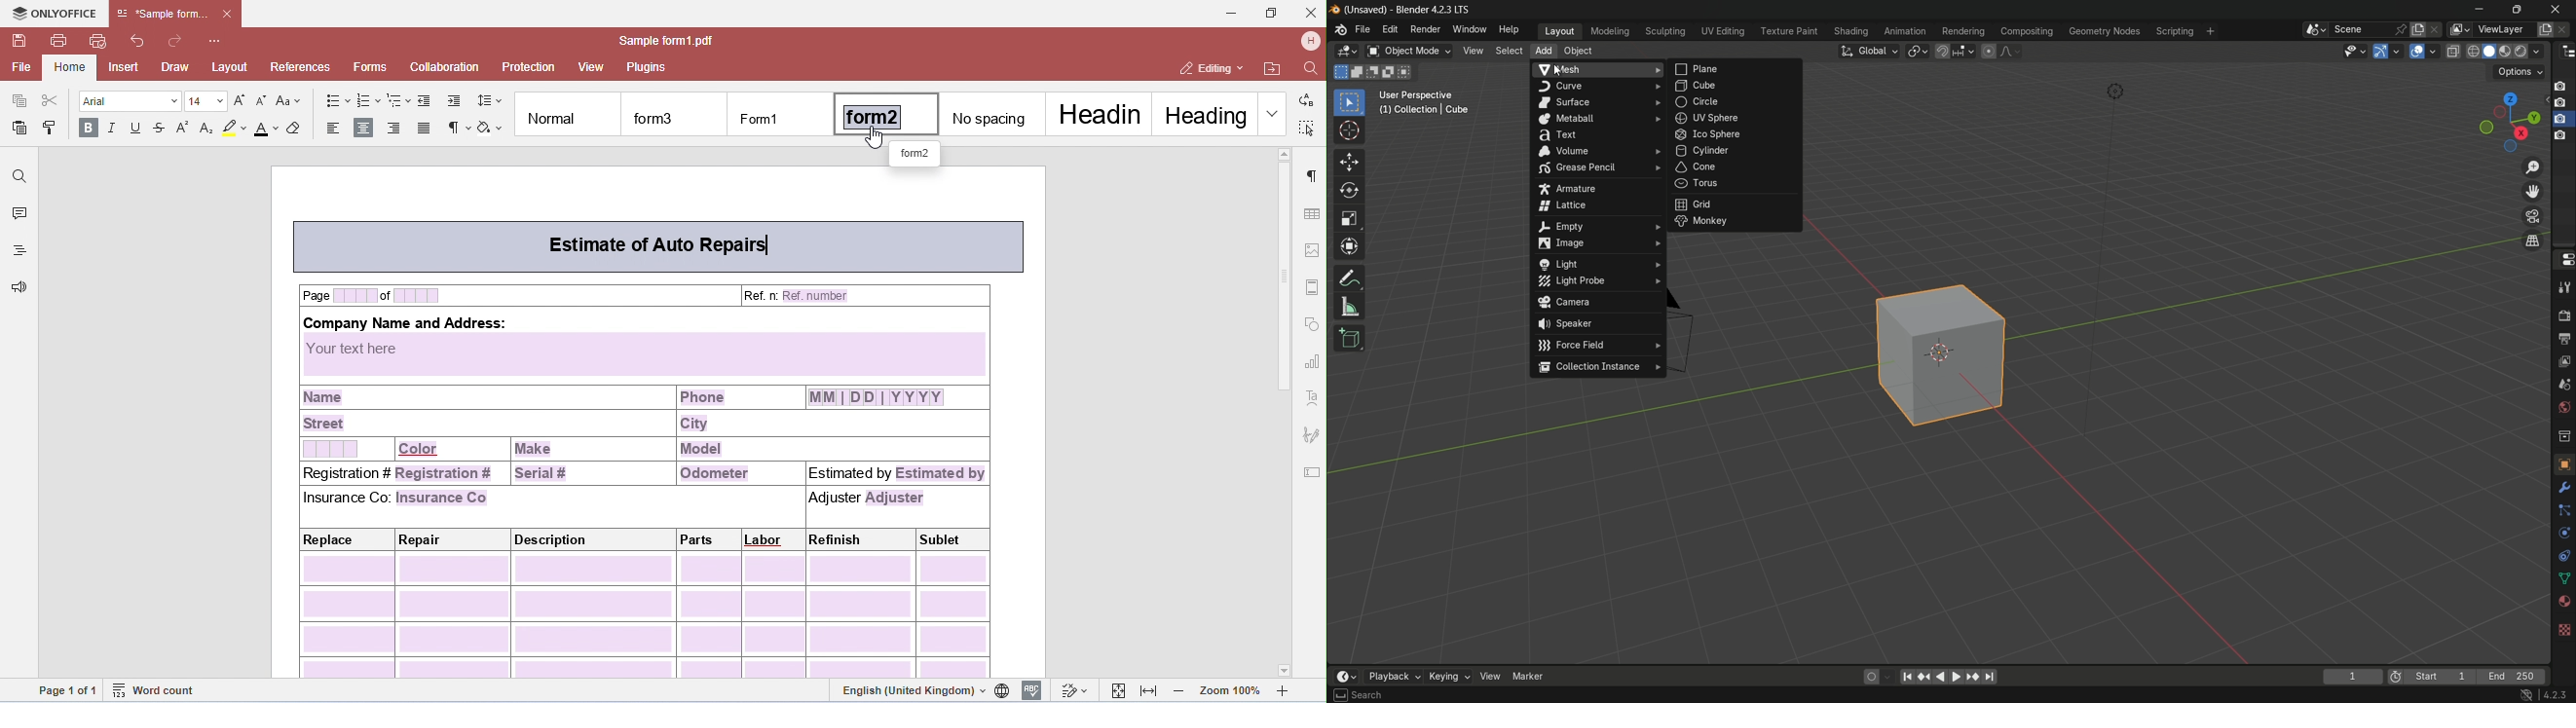 This screenshot has width=2576, height=728. Describe the element at coordinates (2401, 29) in the screenshot. I see `pin scene to workplace` at that location.